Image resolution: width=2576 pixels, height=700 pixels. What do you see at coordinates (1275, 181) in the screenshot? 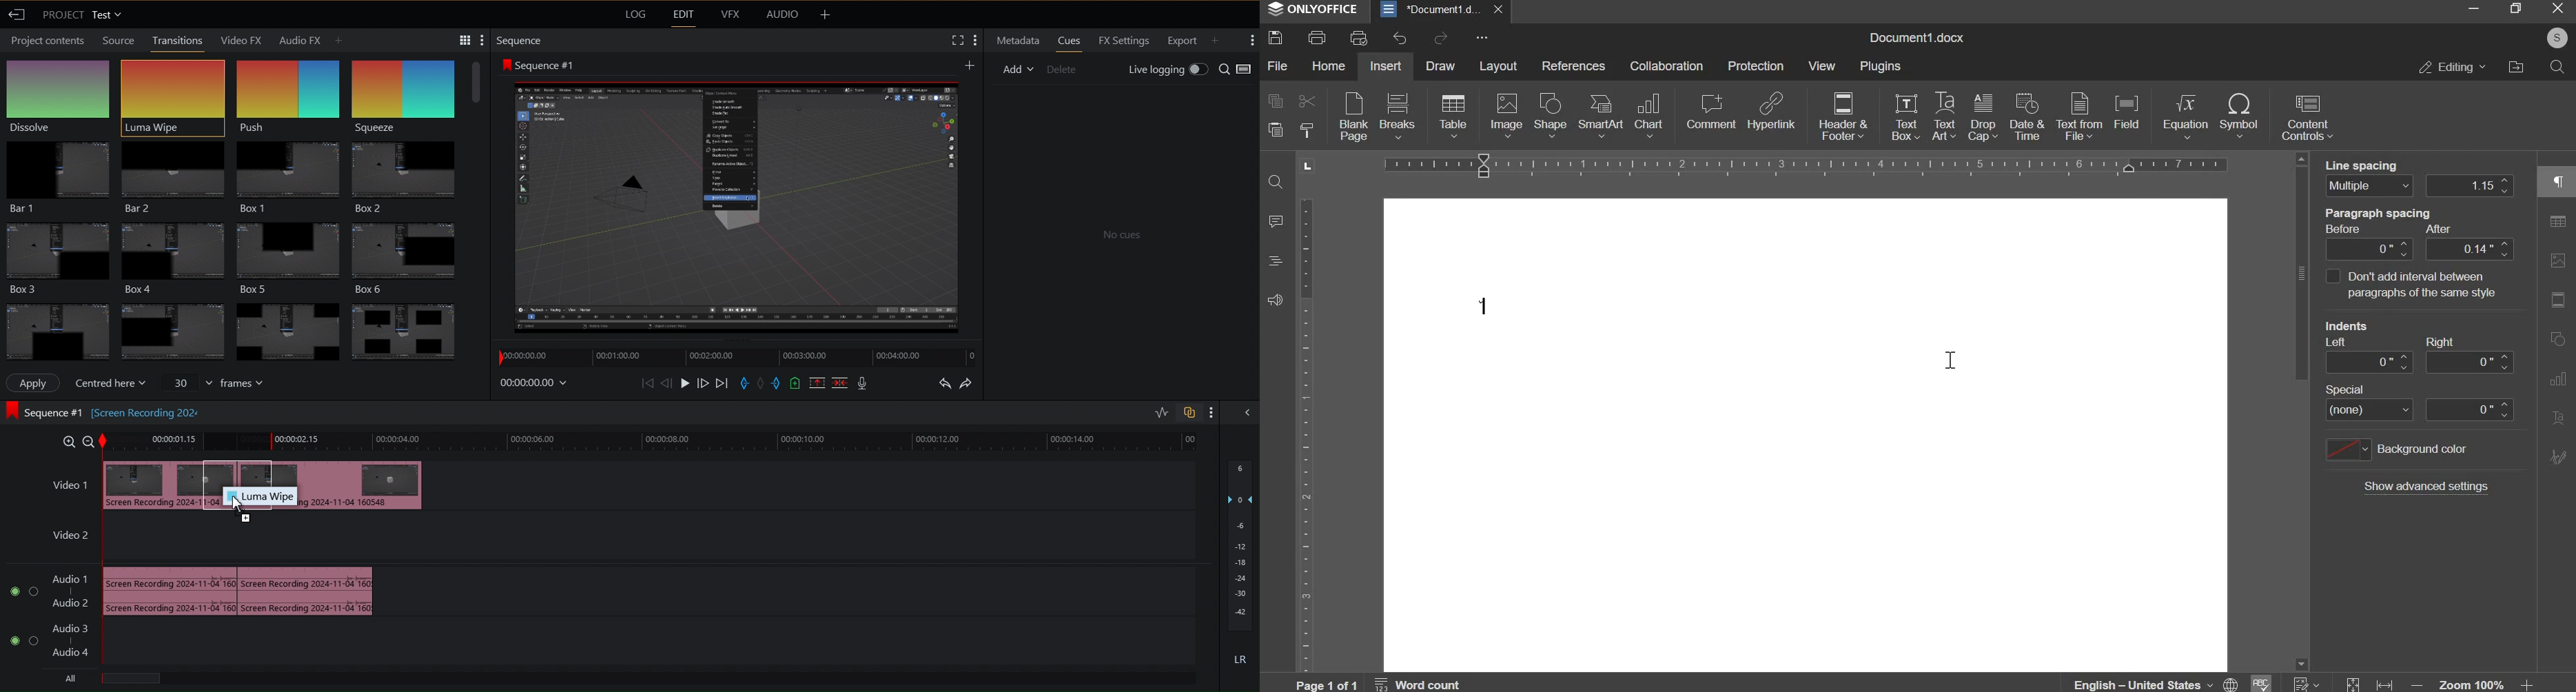
I see `find` at bounding box center [1275, 181].